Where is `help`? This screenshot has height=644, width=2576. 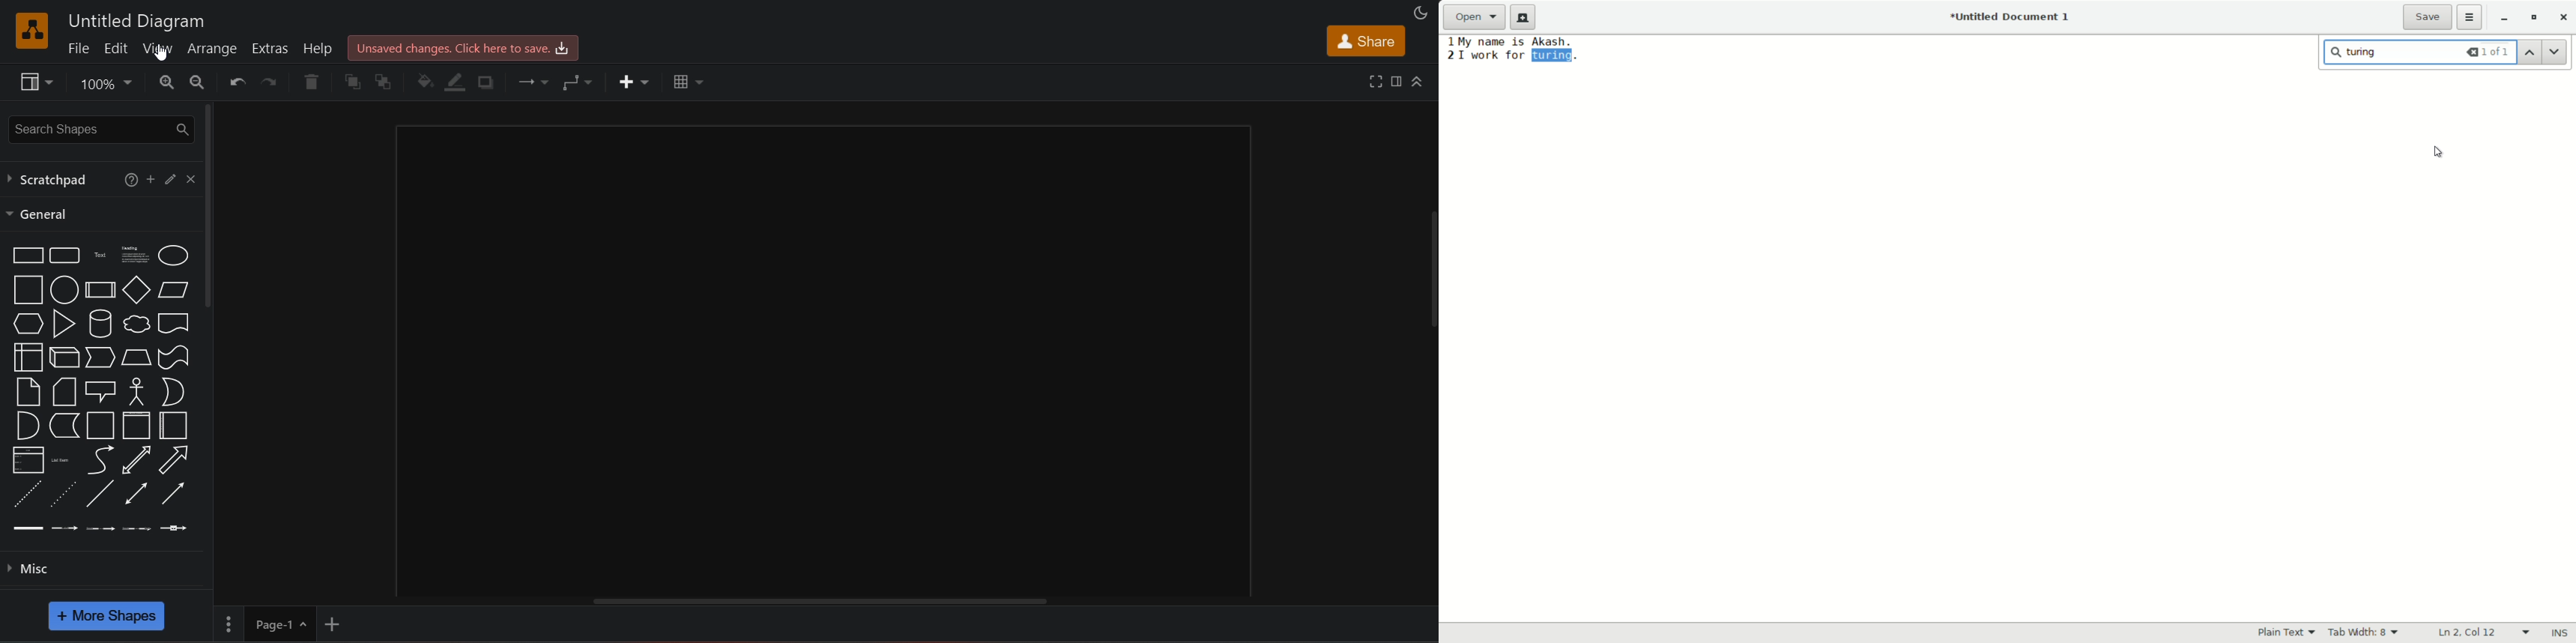
help is located at coordinates (129, 178).